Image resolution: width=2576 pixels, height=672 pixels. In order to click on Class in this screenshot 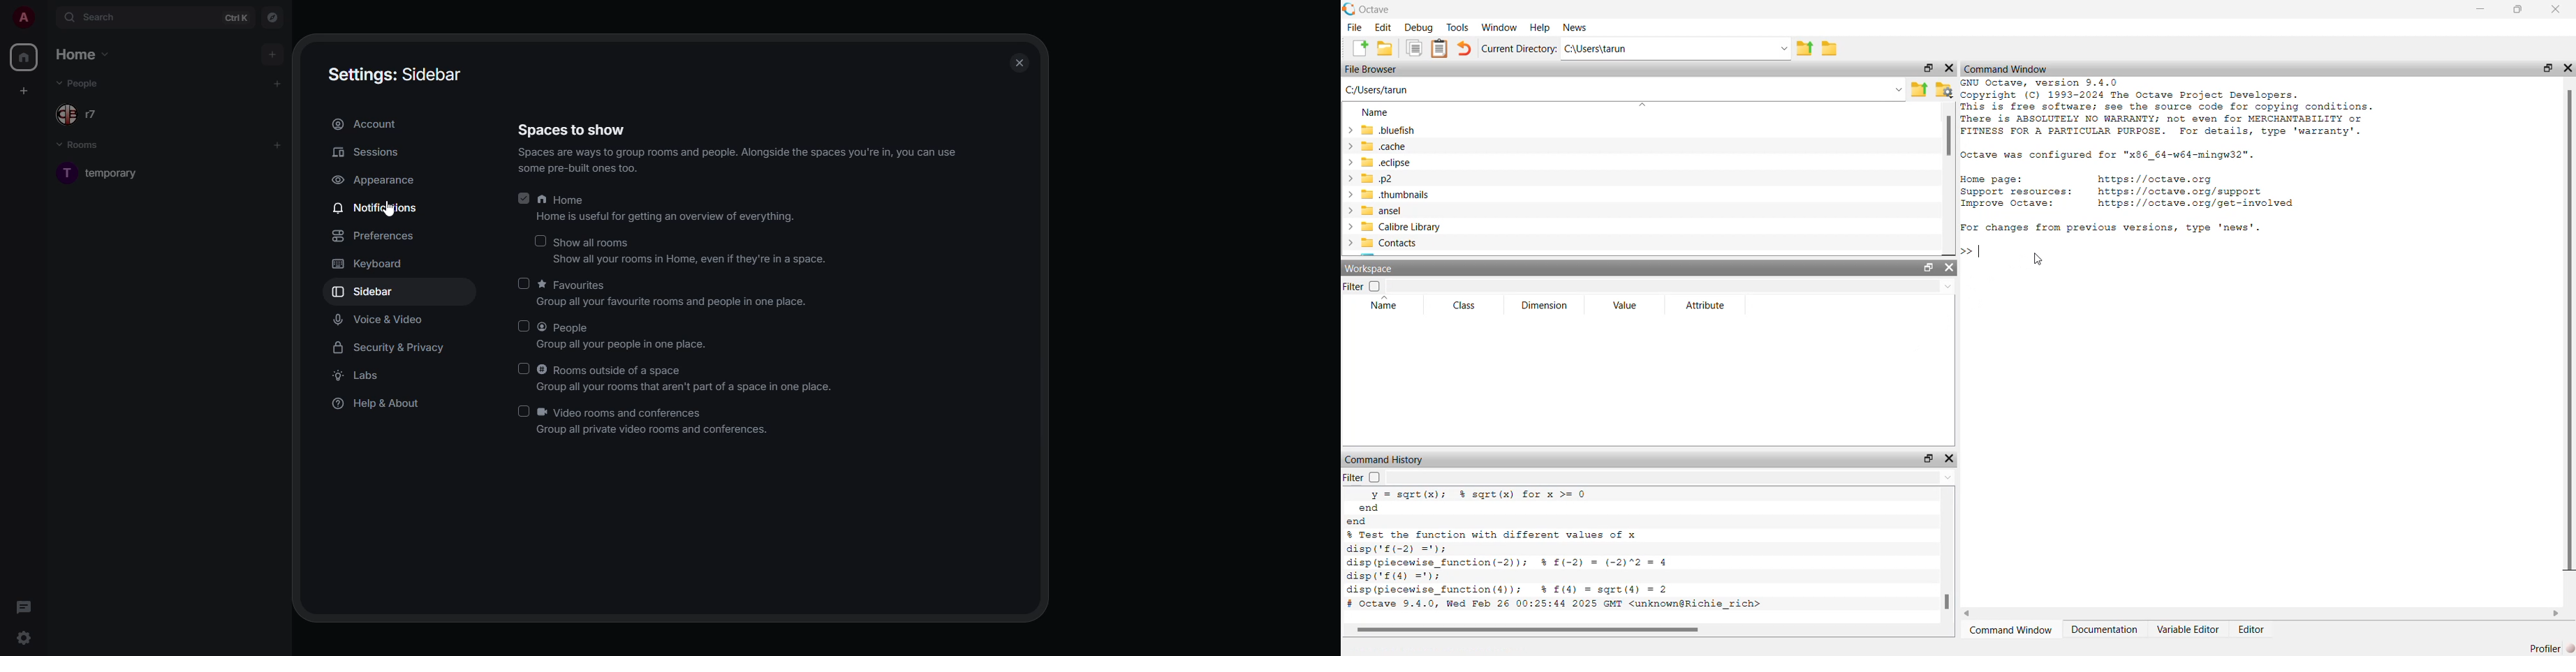, I will do `click(1464, 305)`.